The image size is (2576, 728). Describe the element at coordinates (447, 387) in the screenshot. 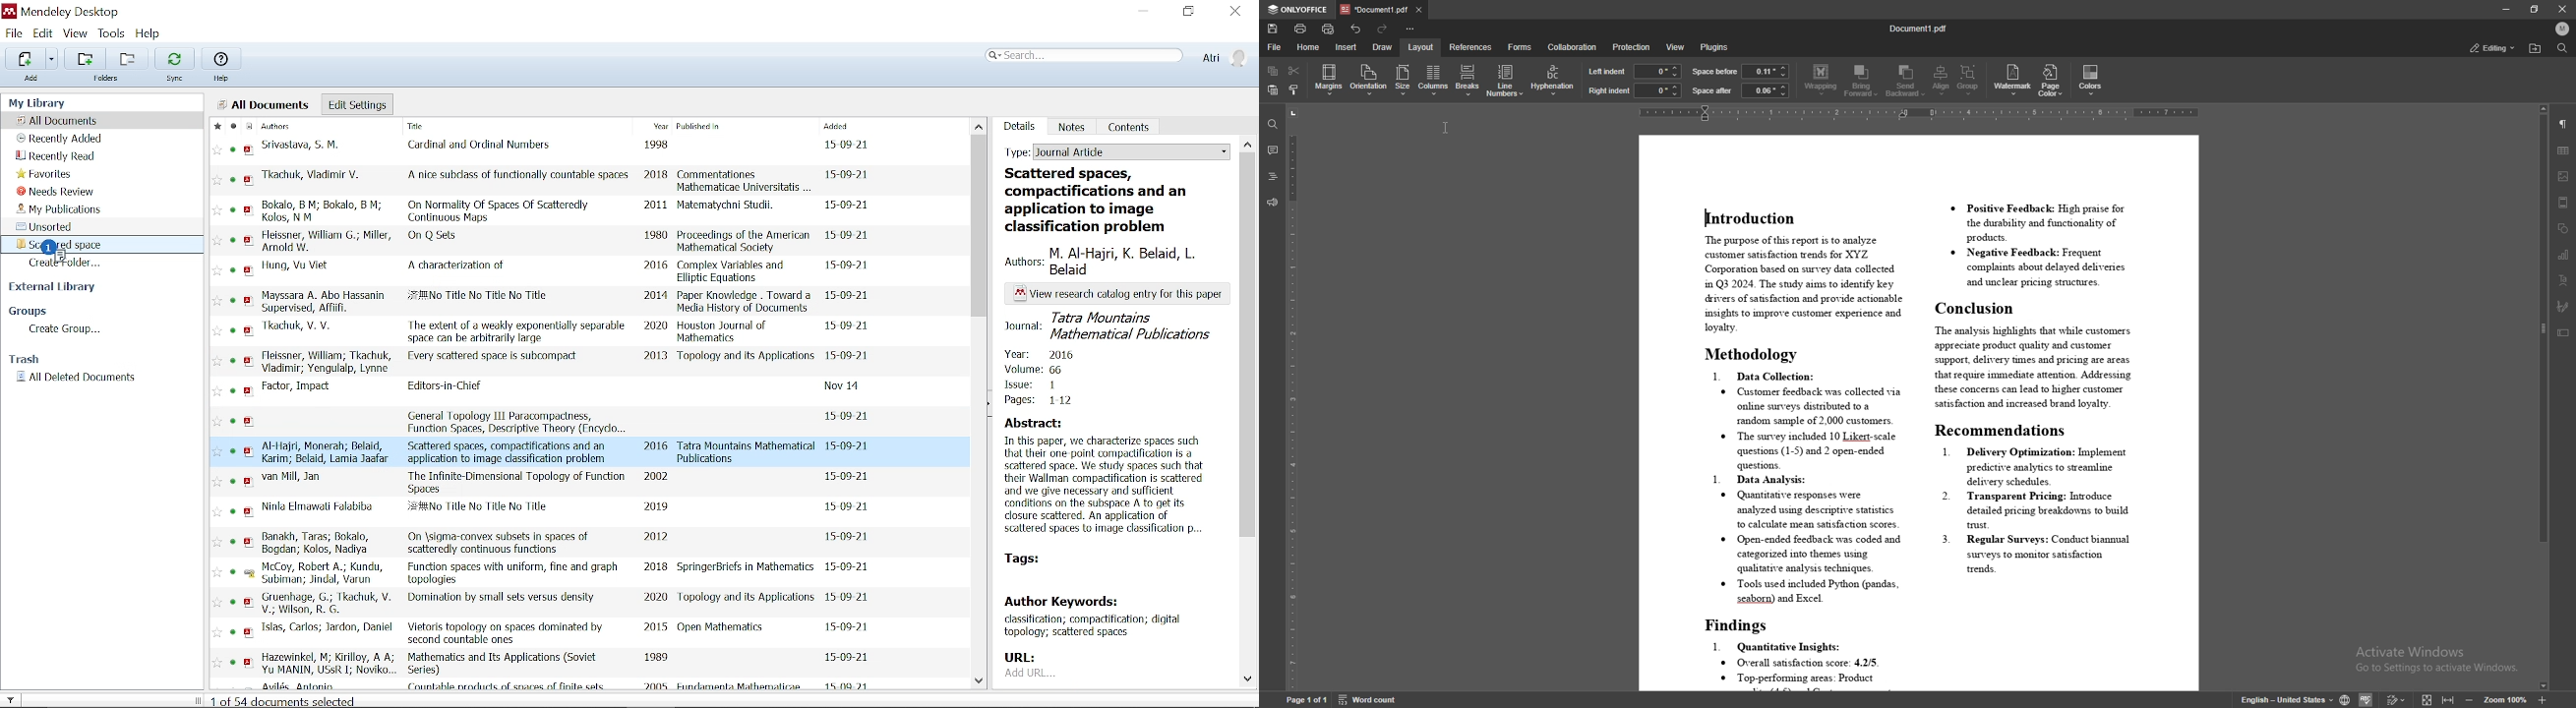

I see `title` at that location.